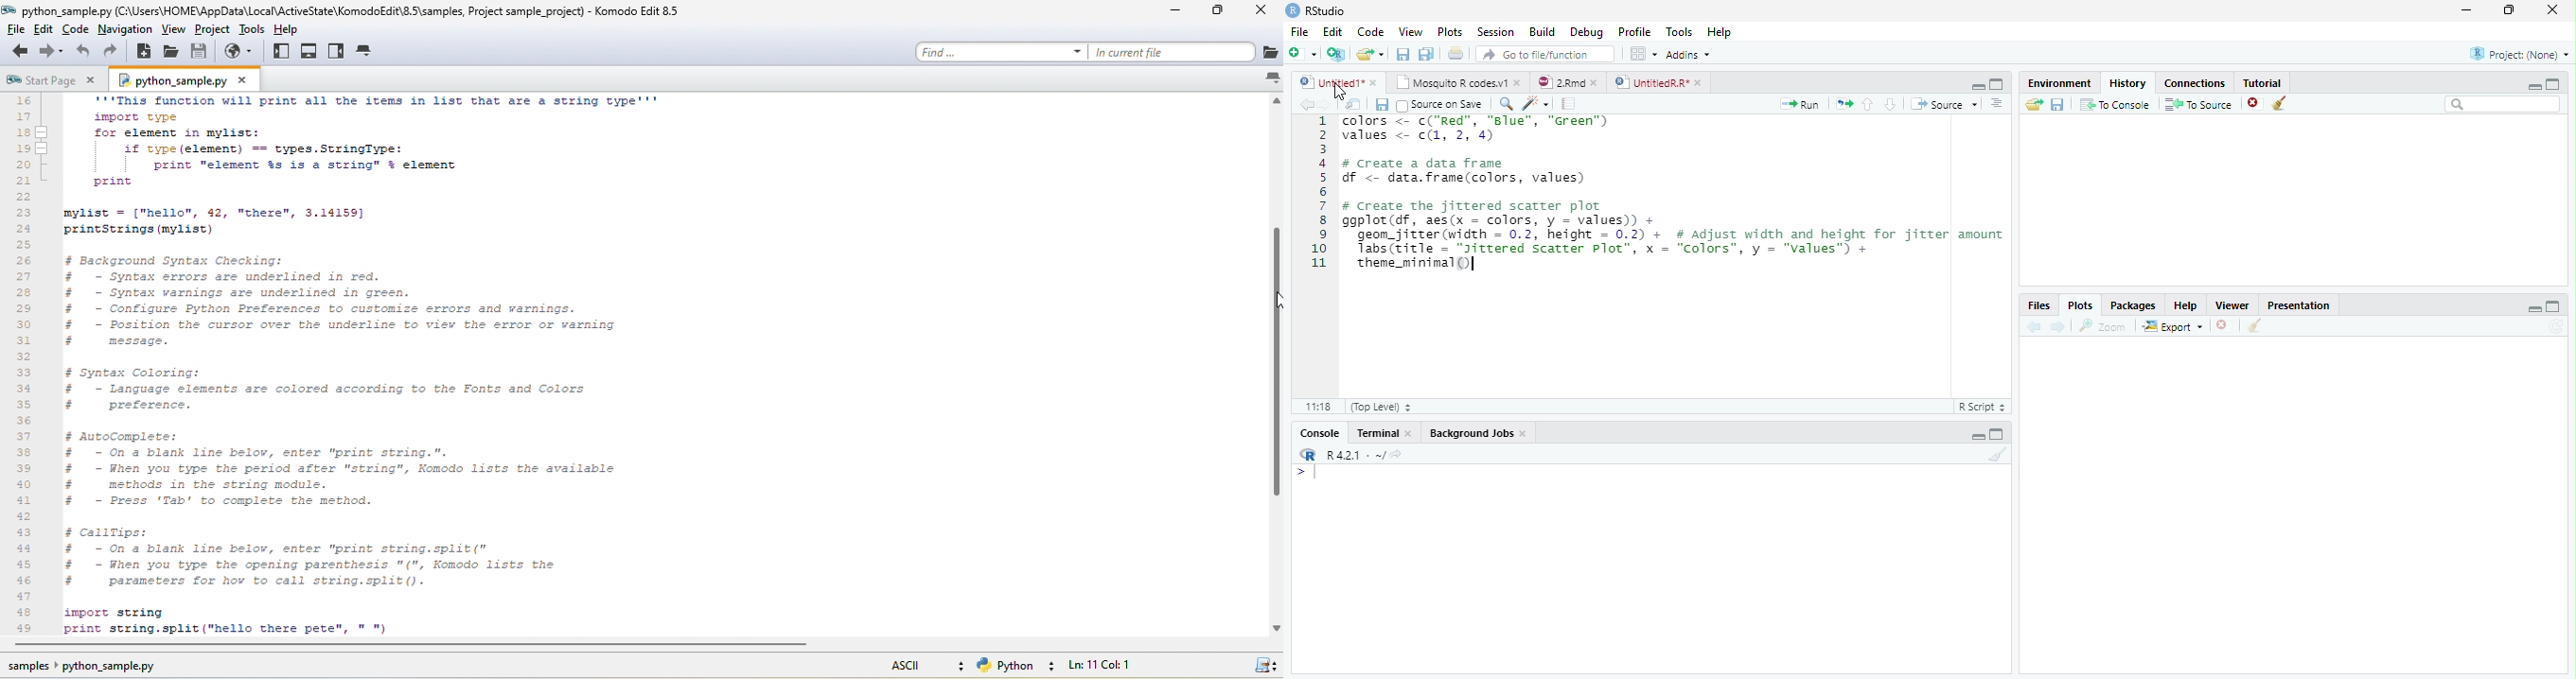 The image size is (2576, 700). I want to click on Search bar, so click(2504, 104).